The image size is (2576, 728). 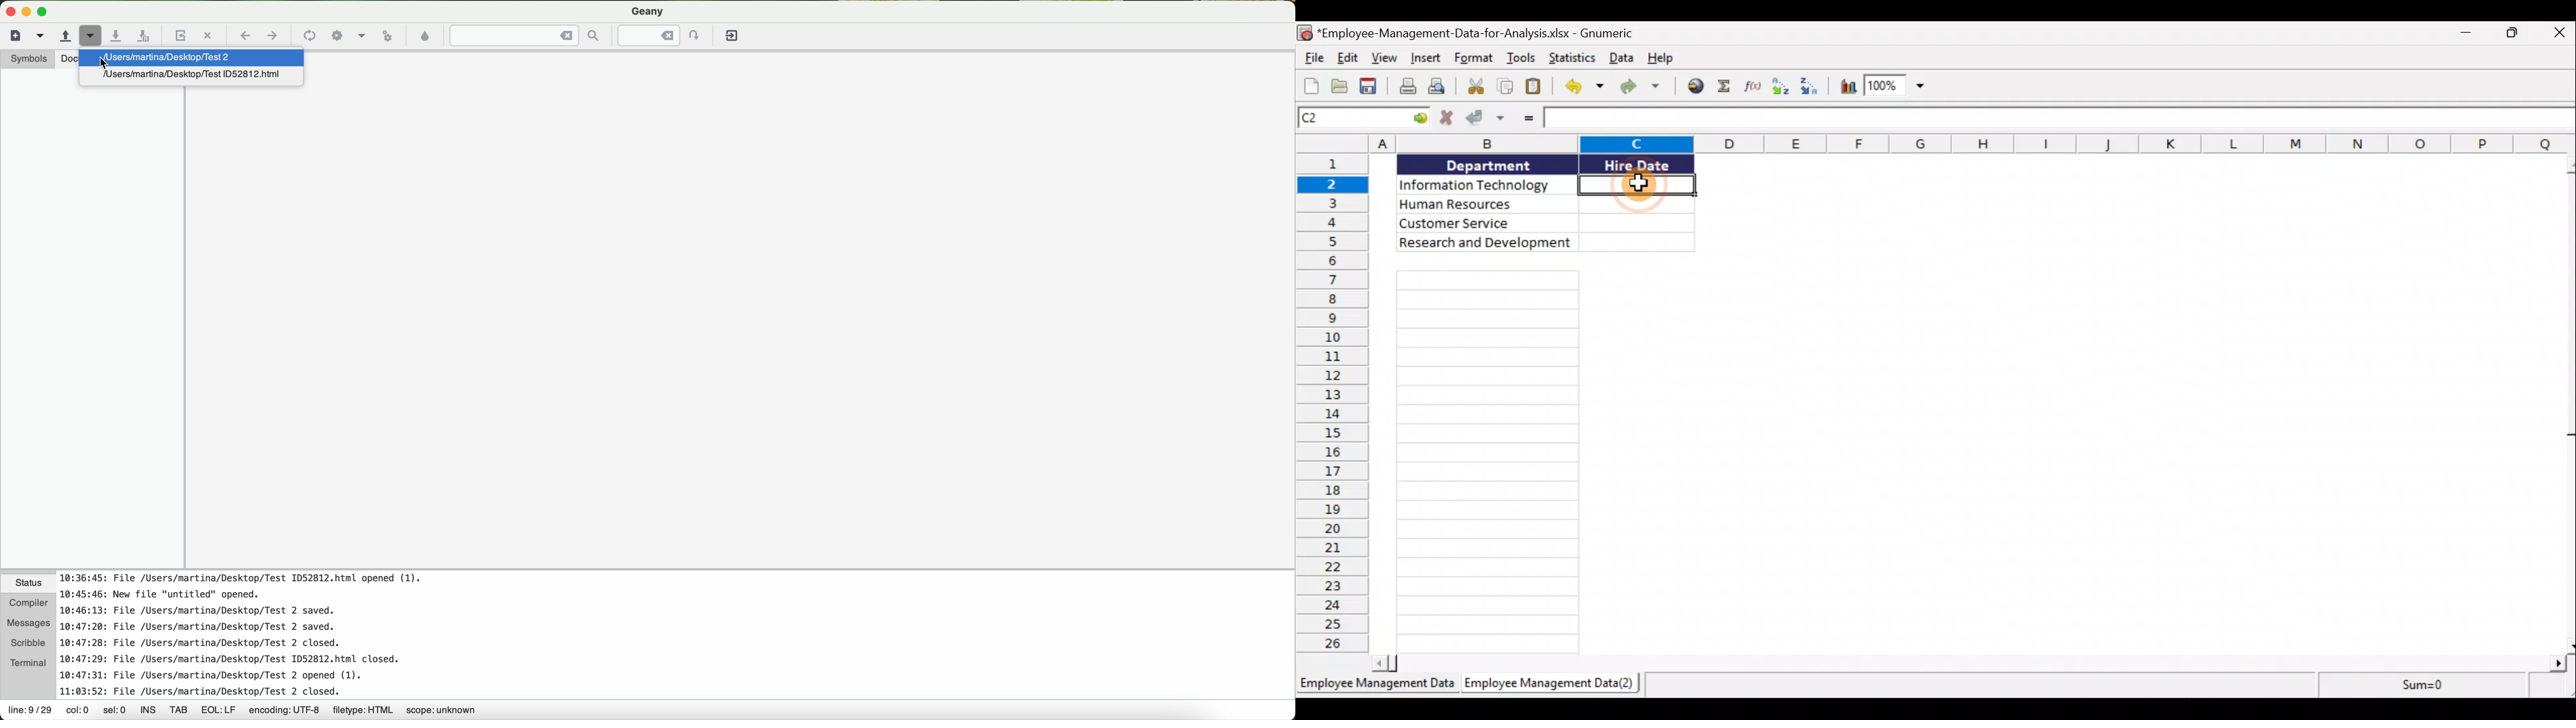 What do you see at coordinates (27, 11) in the screenshot?
I see `minimize` at bounding box center [27, 11].